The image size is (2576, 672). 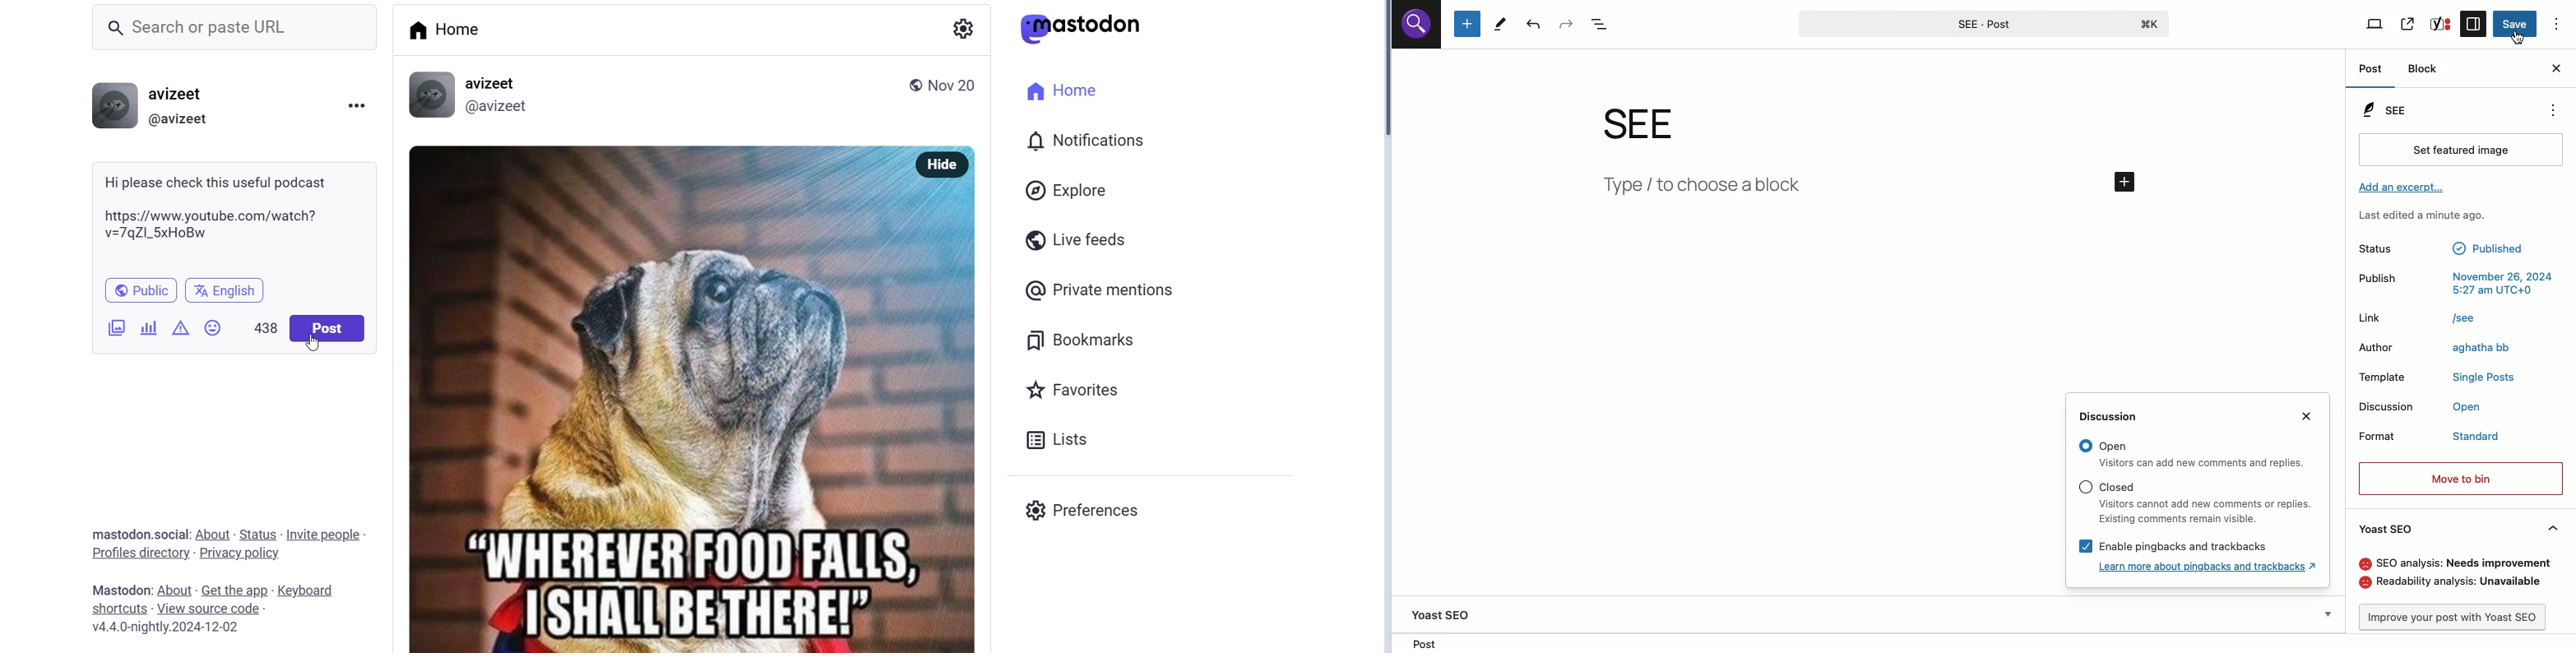 I want to click on private mentions, so click(x=1125, y=289).